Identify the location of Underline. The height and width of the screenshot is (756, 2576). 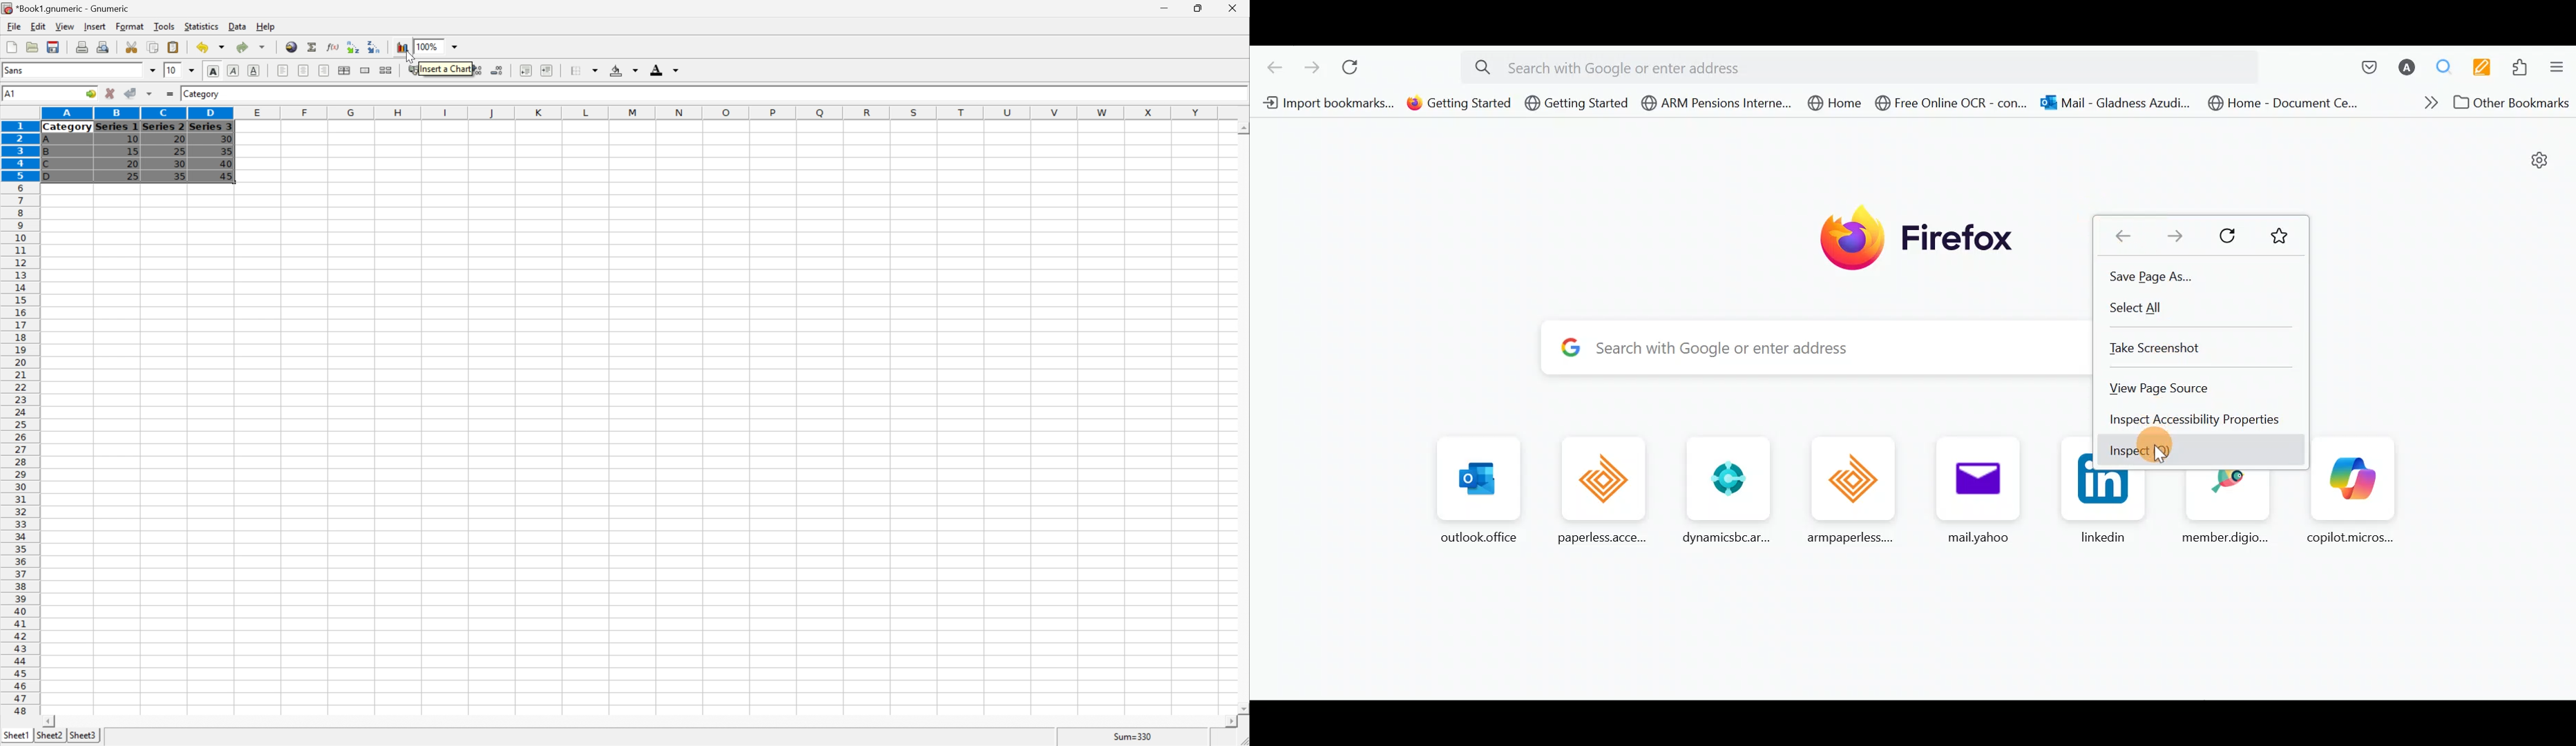
(254, 69).